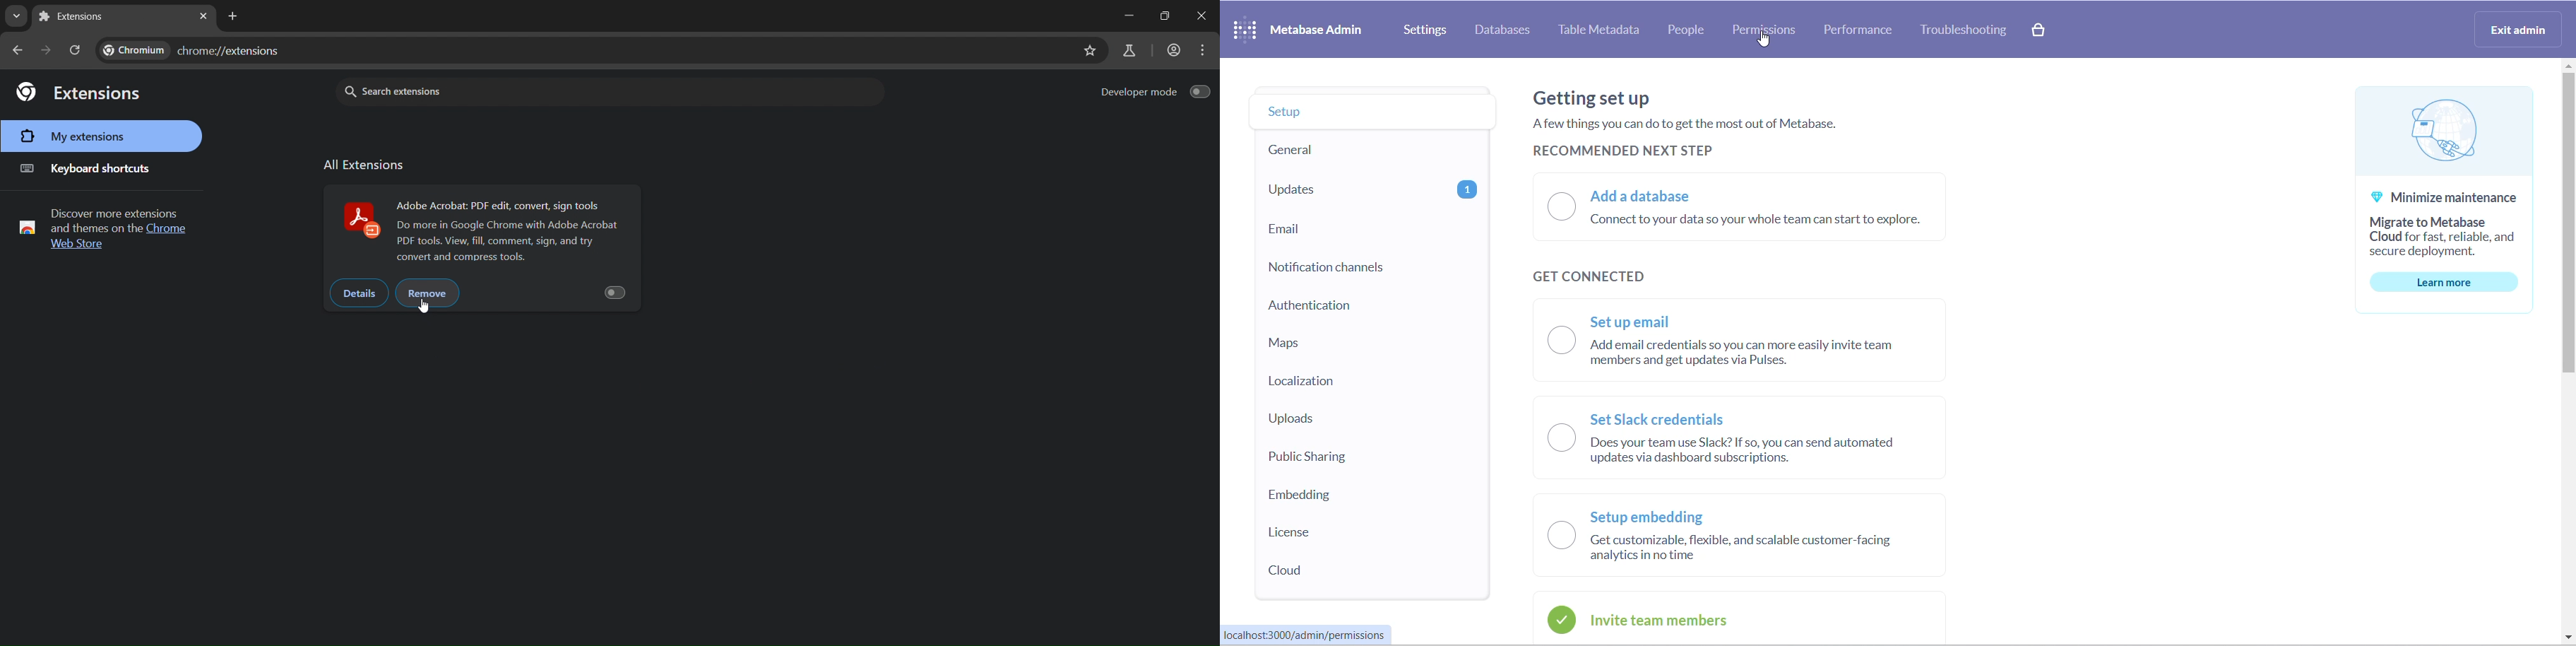 Image resolution: width=2576 pixels, height=672 pixels. I want to click on account, so click(1174, 48).